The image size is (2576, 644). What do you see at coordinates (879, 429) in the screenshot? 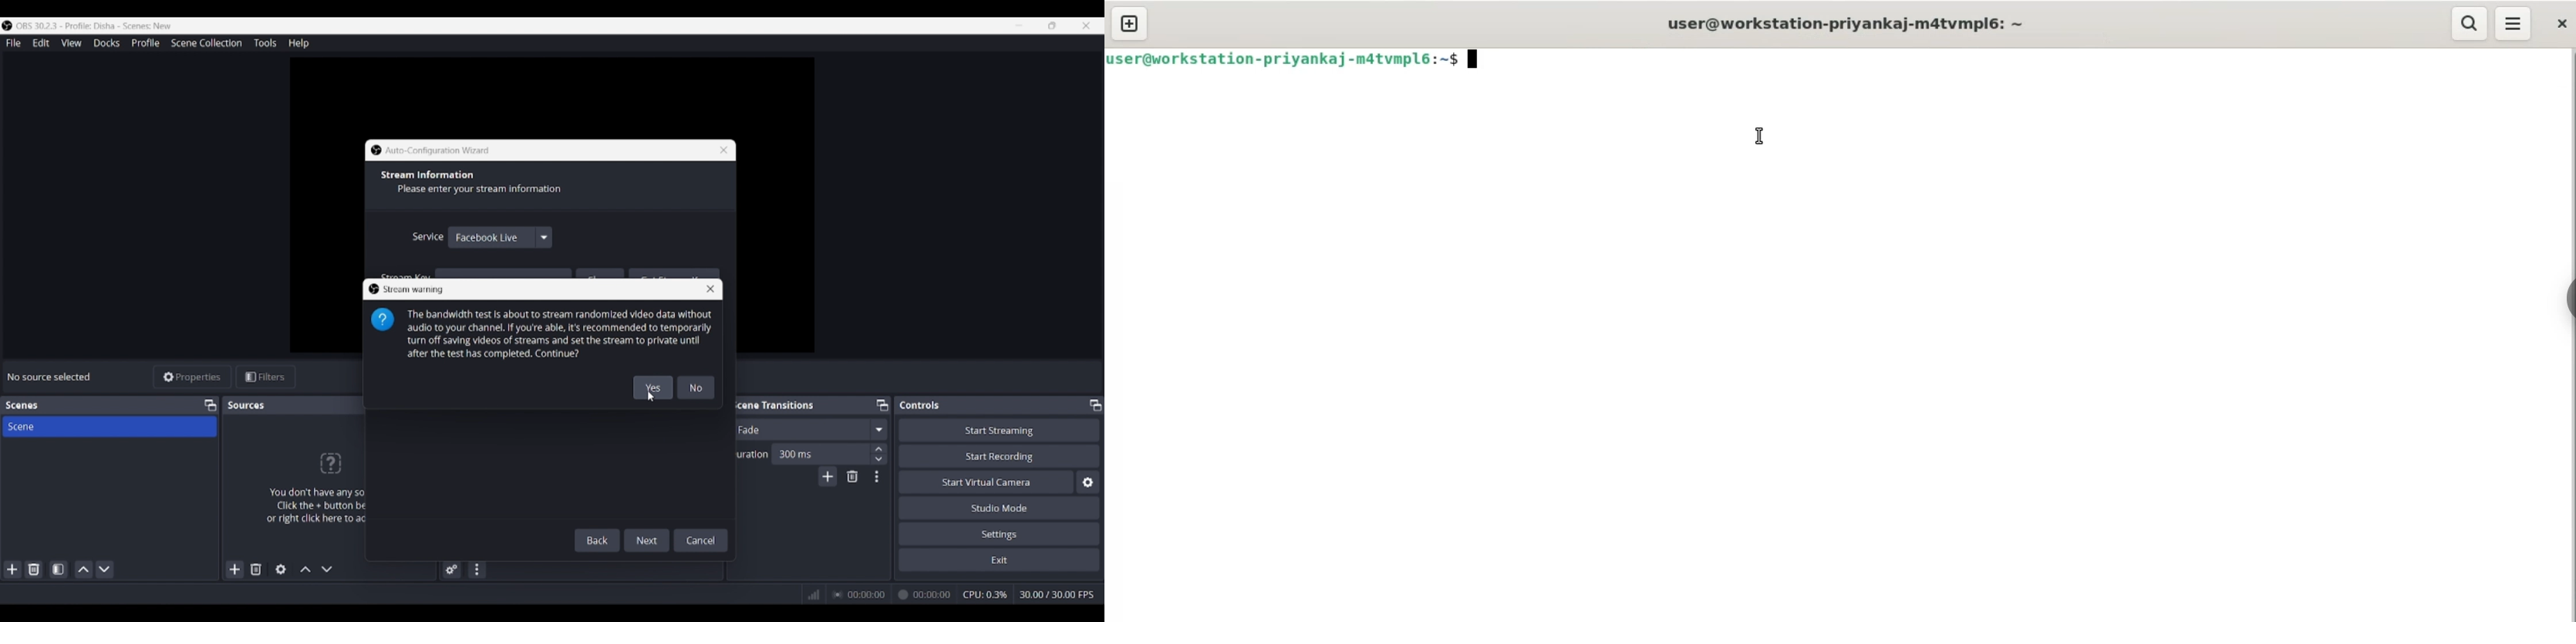
I see `Fade options` at bounding box center [879, 429].